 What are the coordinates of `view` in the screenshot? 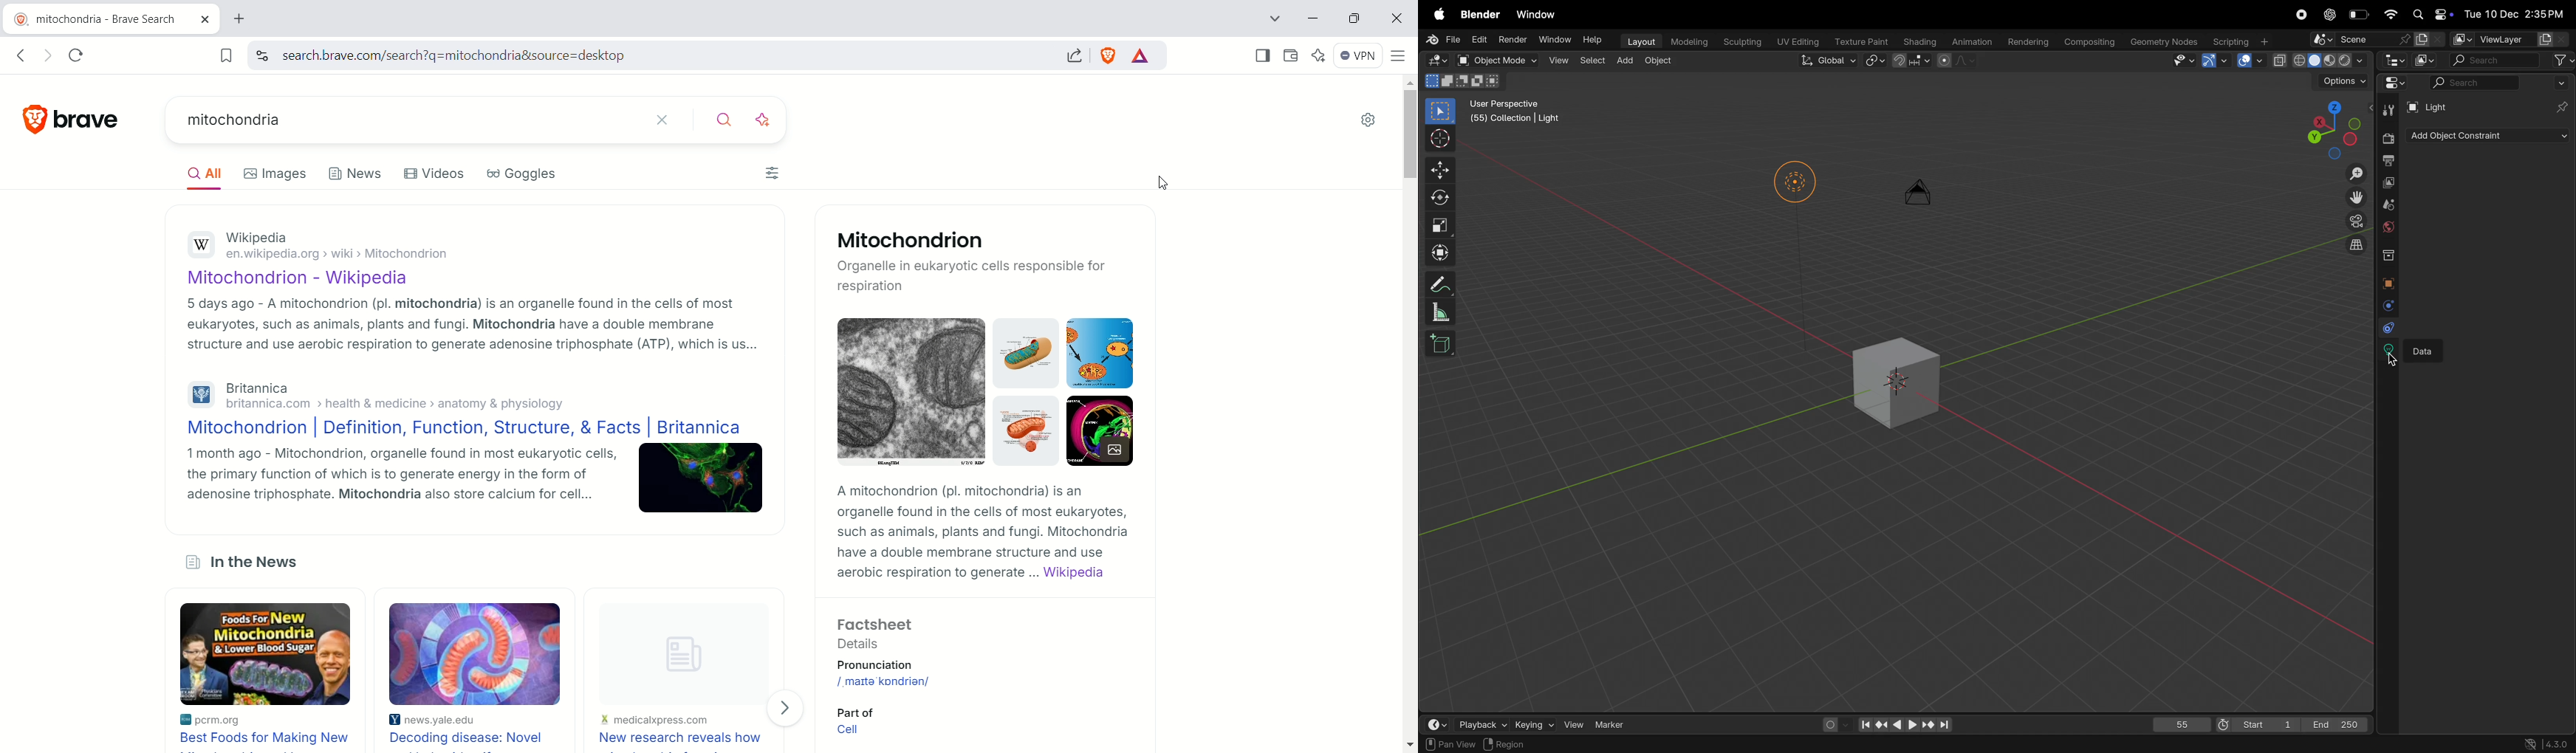 It's located at (1575, 723).